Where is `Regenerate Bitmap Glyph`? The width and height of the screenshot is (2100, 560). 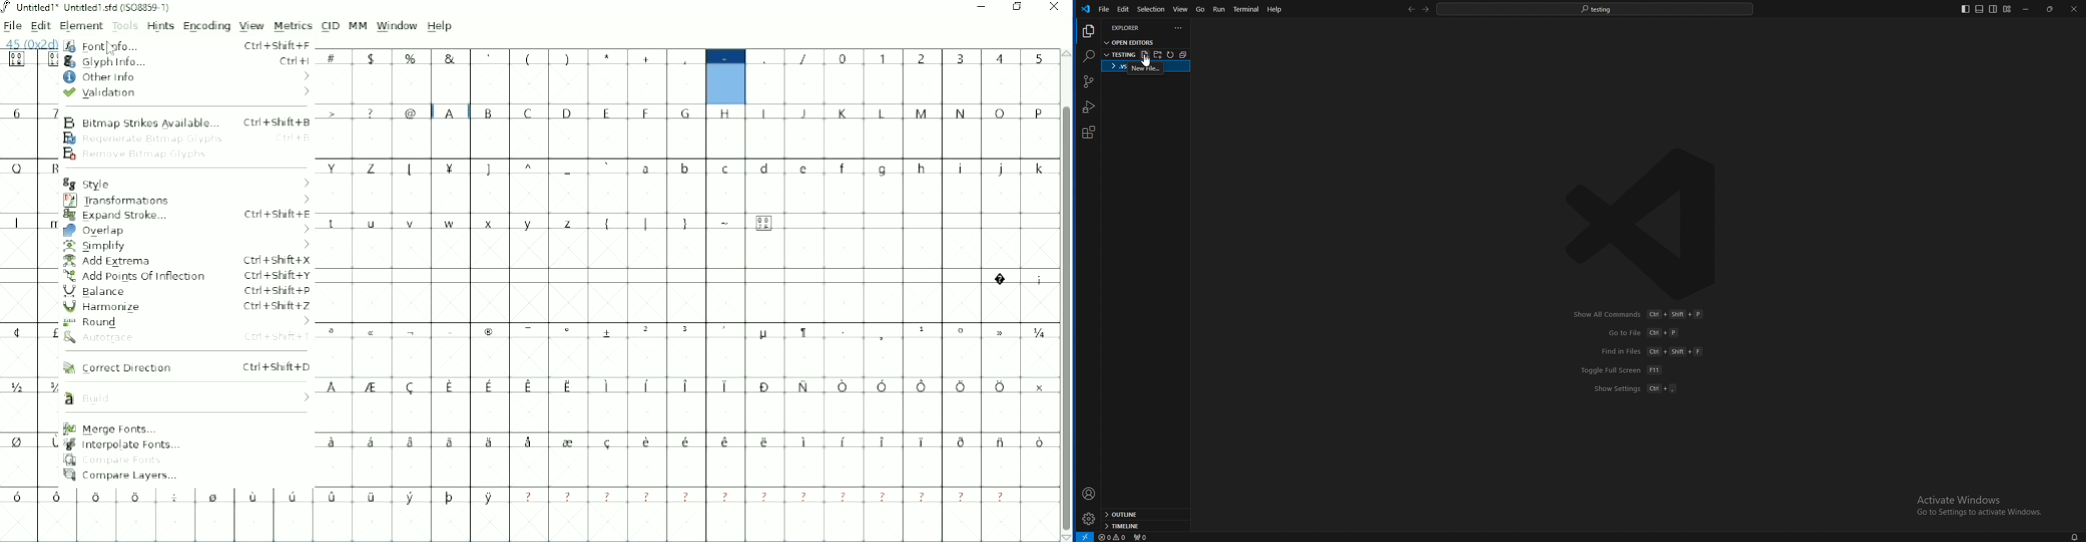
Regenerate Bitmap Glyph is located at coordinates (187, 138).